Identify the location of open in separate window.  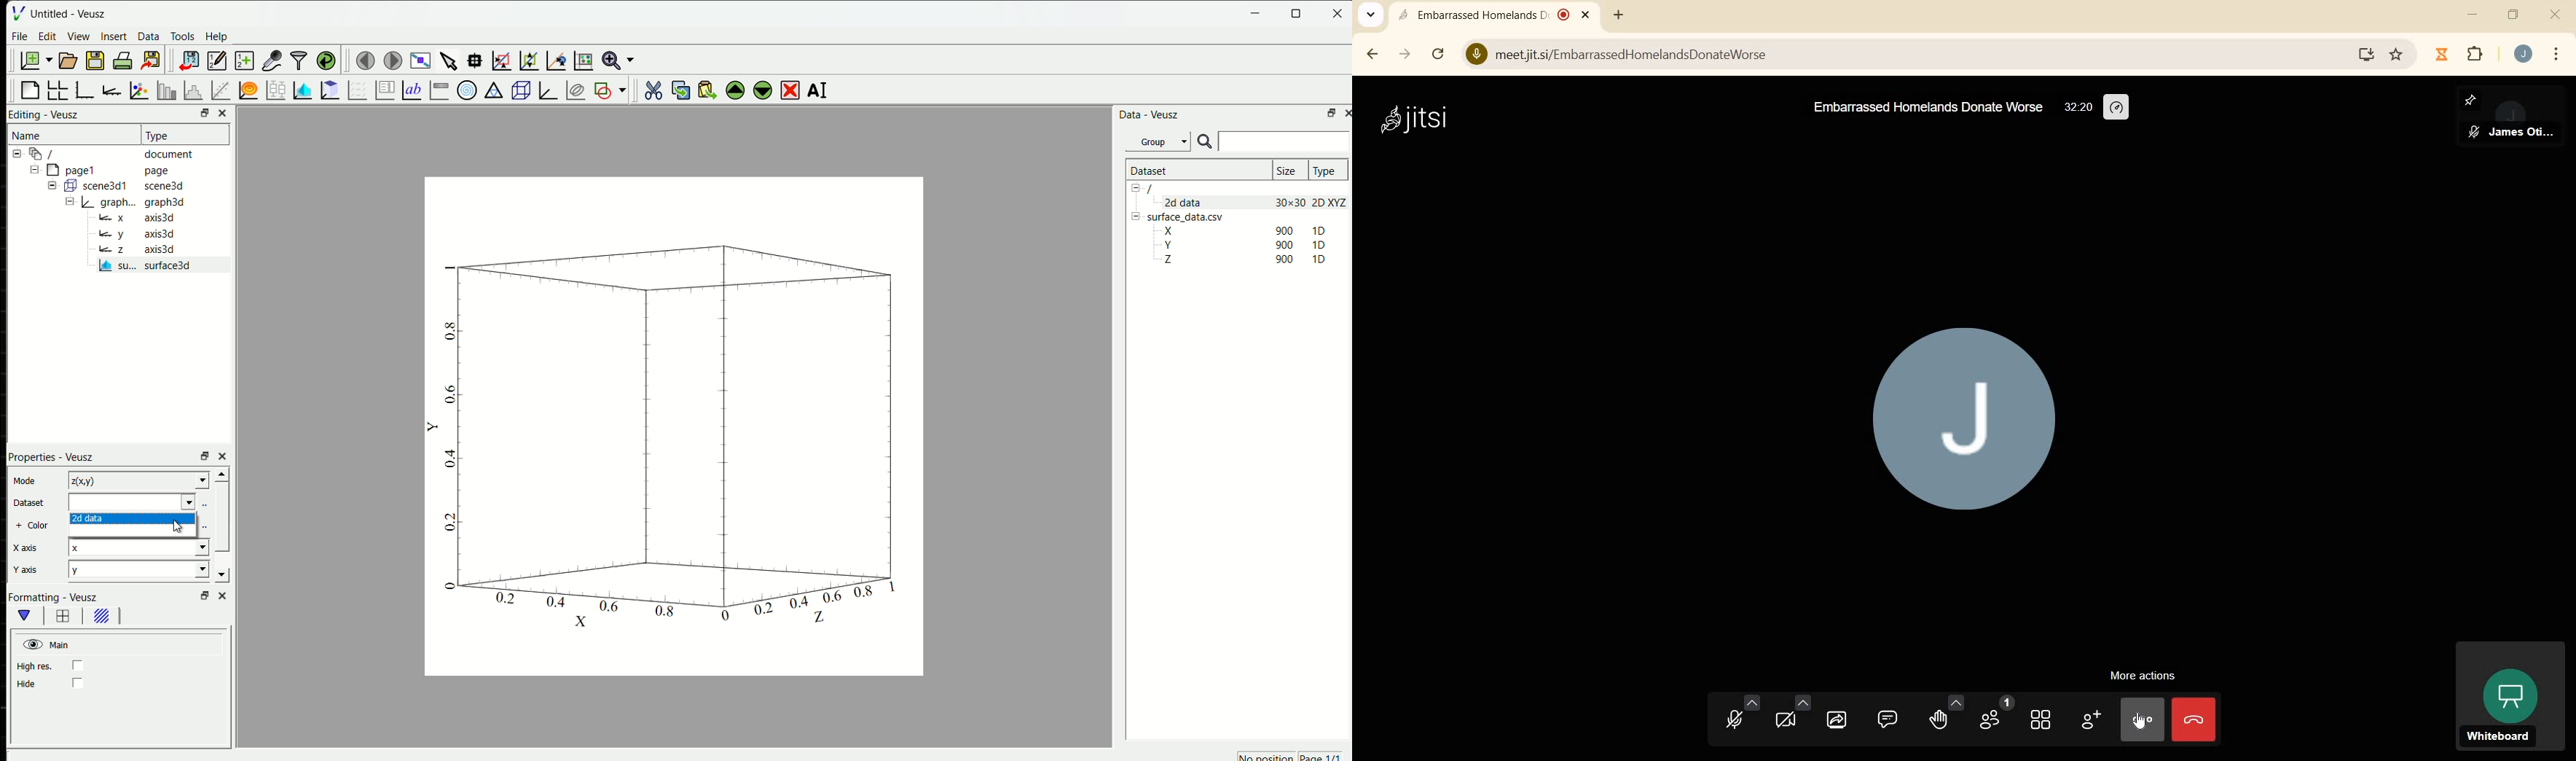
(206, 455).